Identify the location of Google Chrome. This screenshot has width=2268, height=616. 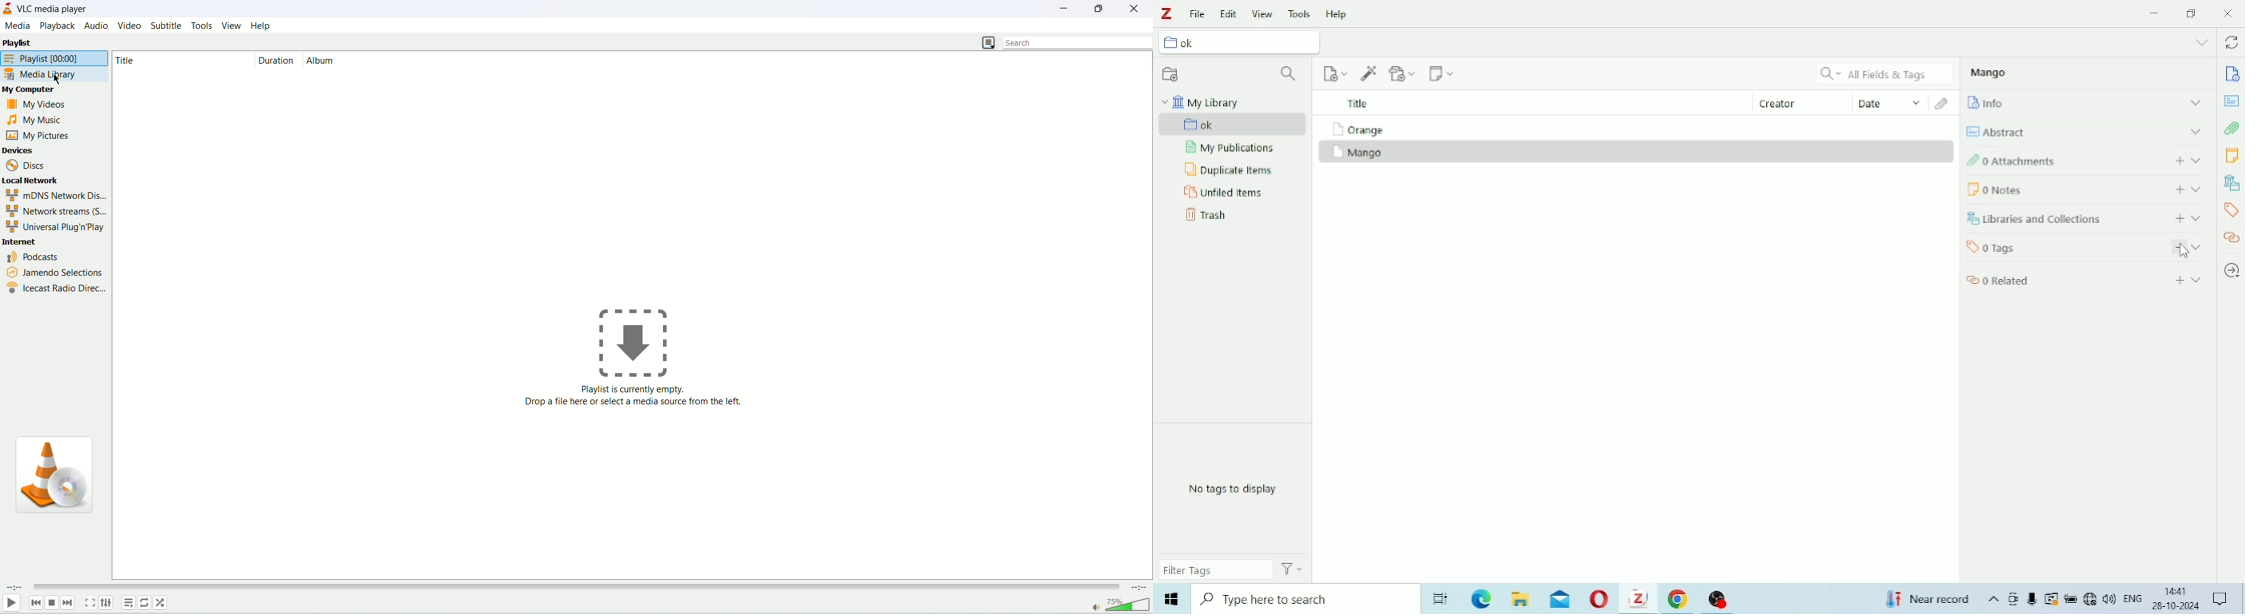
(1679, 598).